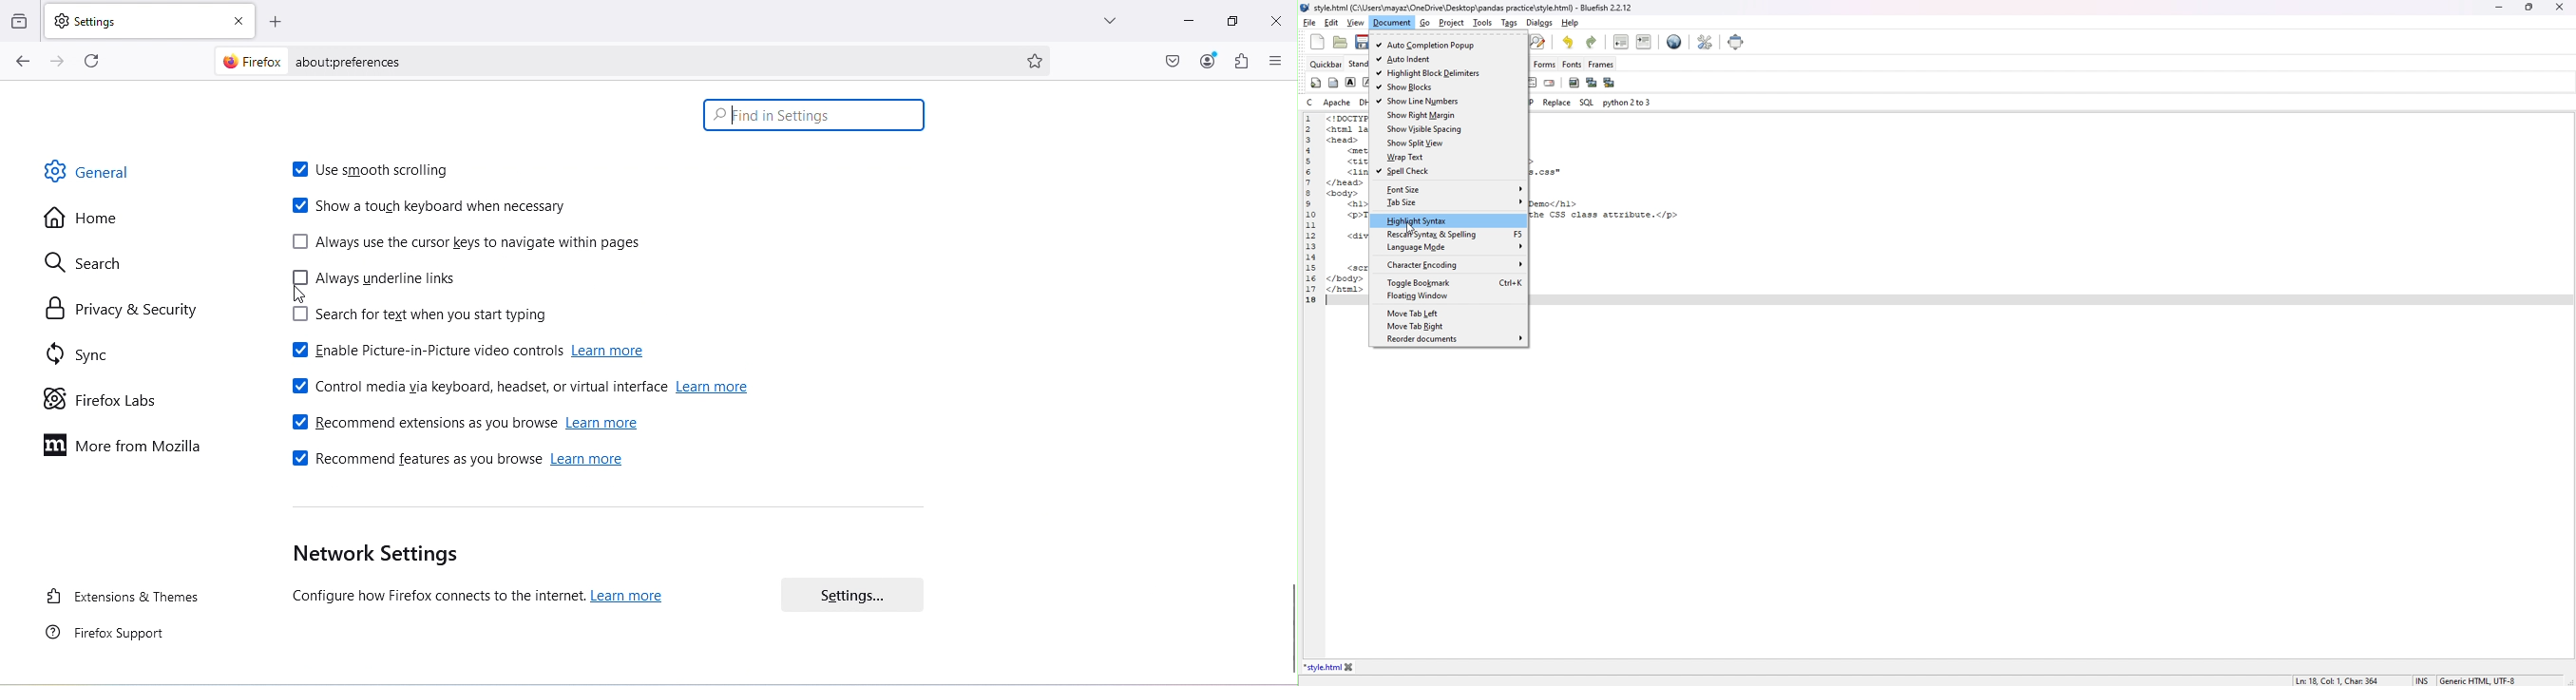 Image resolution: width=2576 pixels, height=700 pixels. I want to click on Address bar, so click(649, 61).